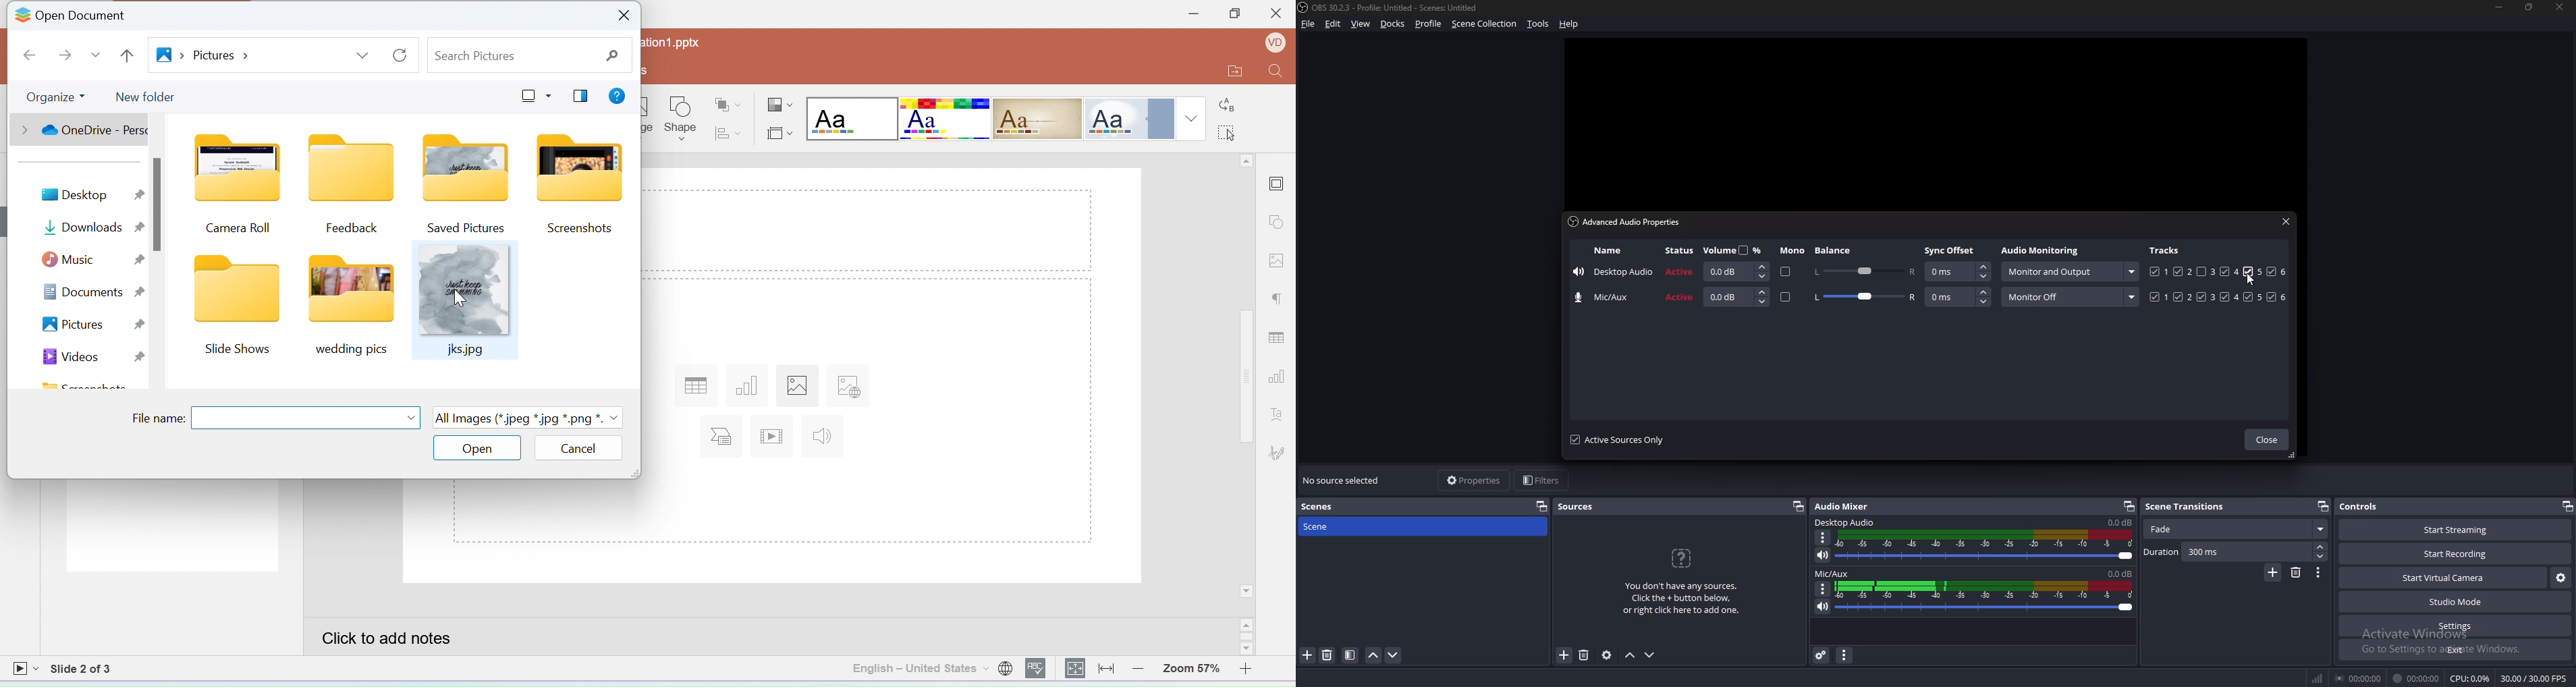 This screenshot has height=700, width=2576. What do you see at coordinates (1542, 506) in the screenshot?
I see `pop out` at bounding box center [1542, 506].